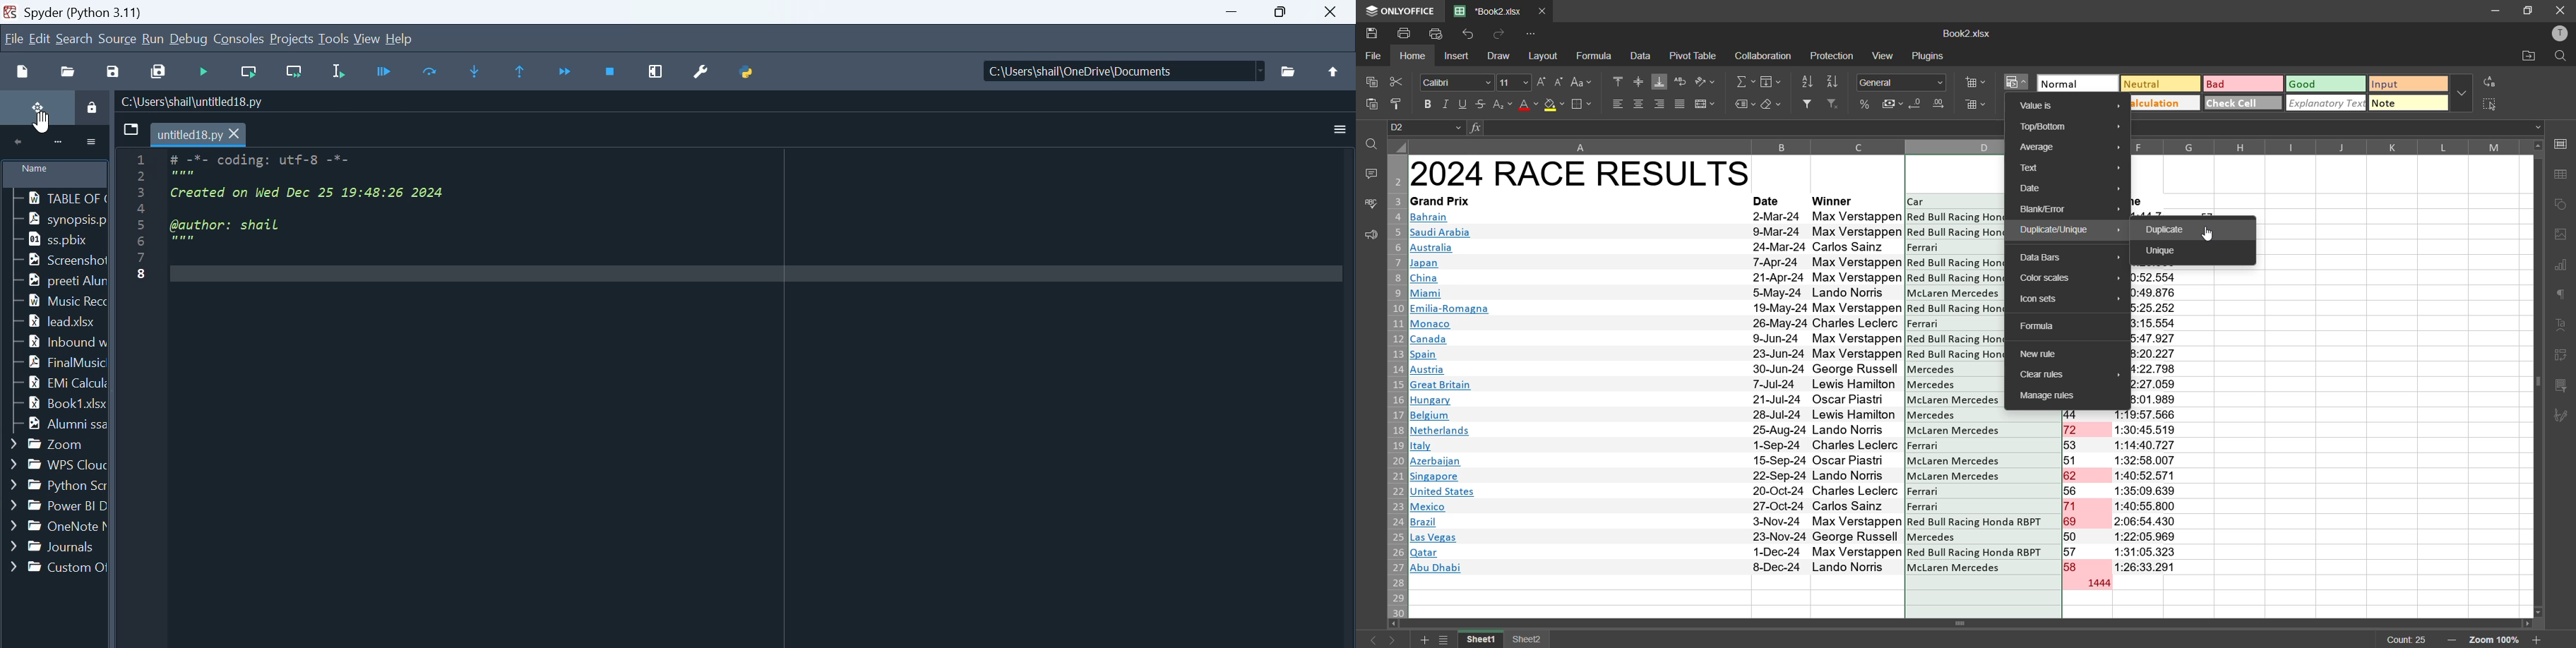 Image resolution: width=2576 pixels, height=672 pixels. Describe the element at coordinates (1372, 107) in the screenshot. I see `paste` at that location.